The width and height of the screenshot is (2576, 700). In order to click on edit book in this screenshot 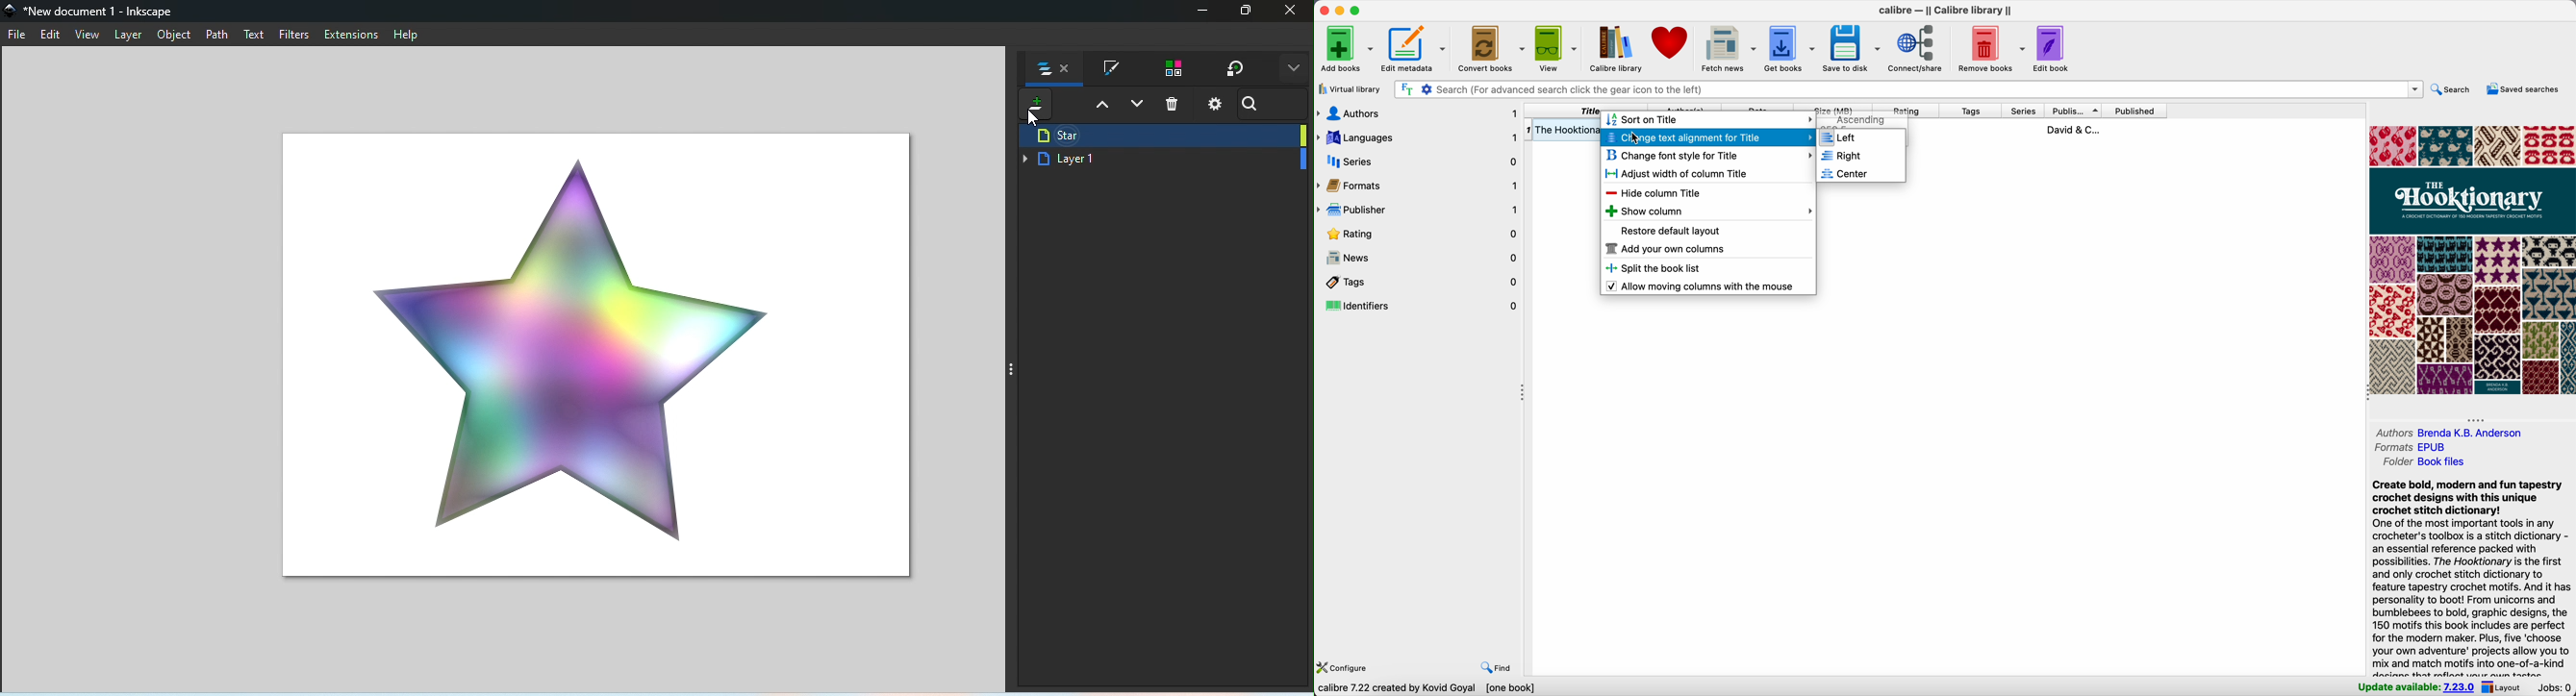, I will do `click(2054, 48)`.